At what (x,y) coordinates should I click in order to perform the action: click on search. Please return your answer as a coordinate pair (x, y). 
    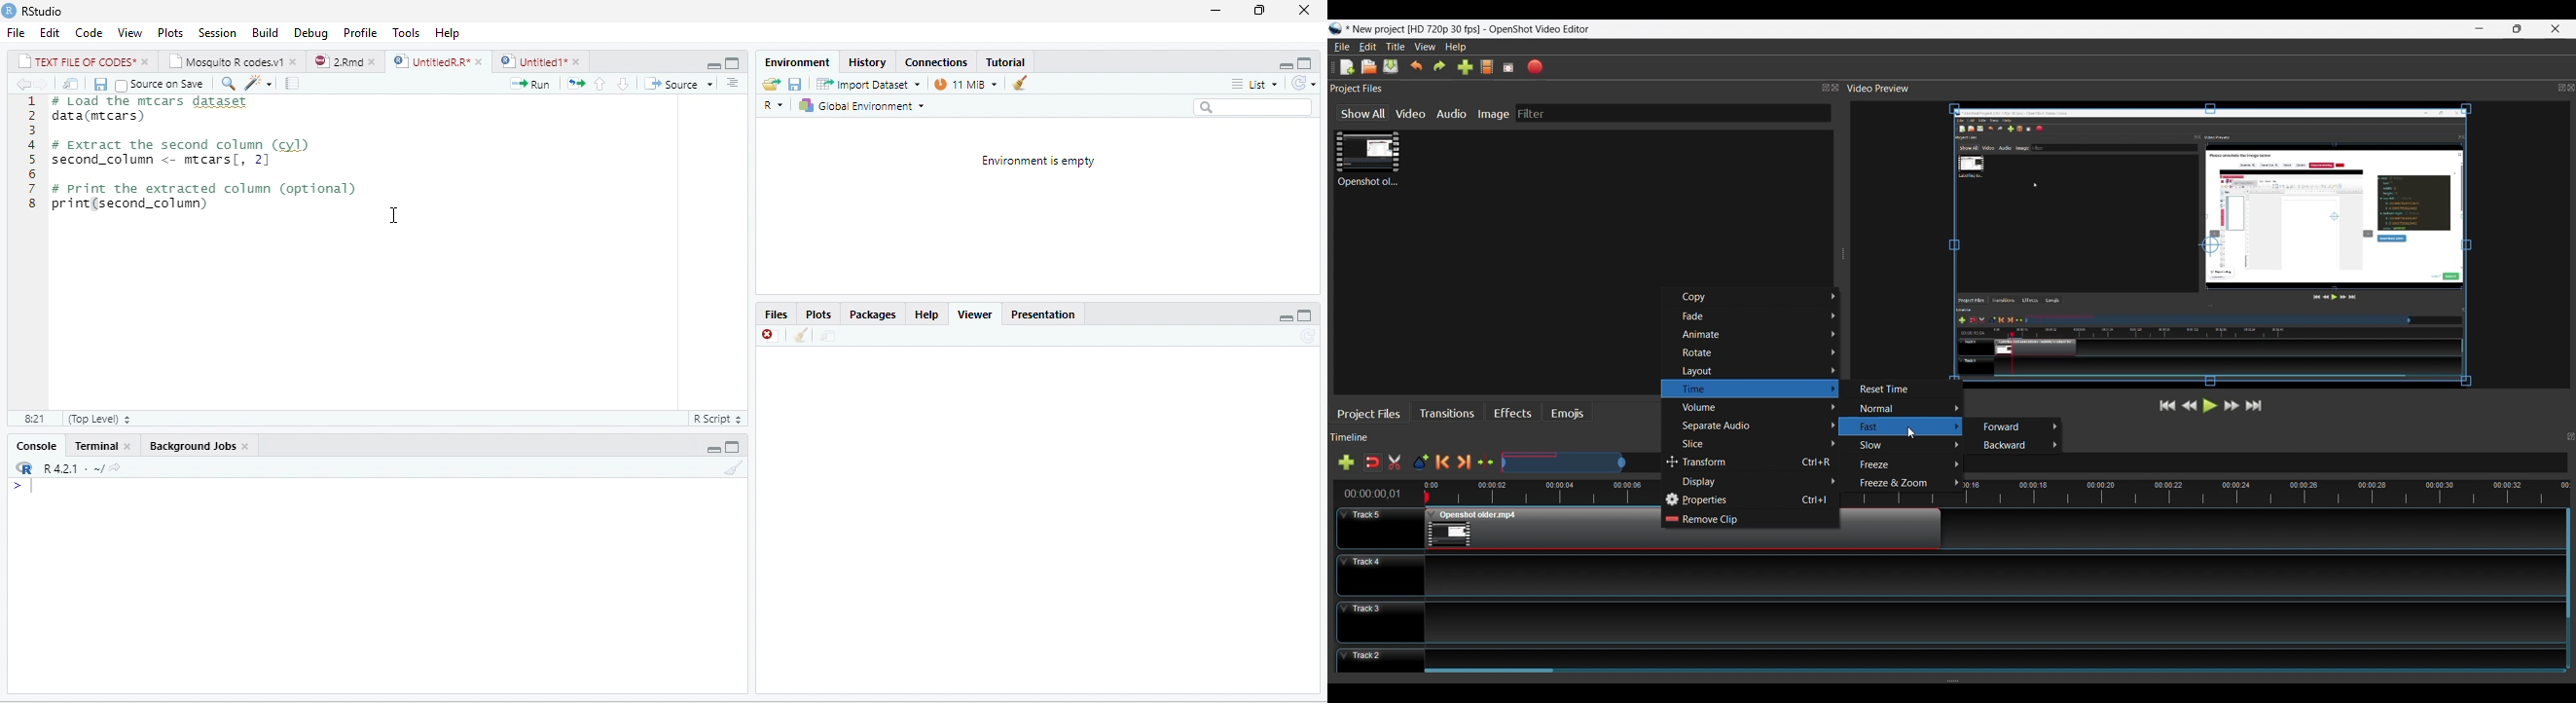
    Looking at the image, I should click on (1253, 106).